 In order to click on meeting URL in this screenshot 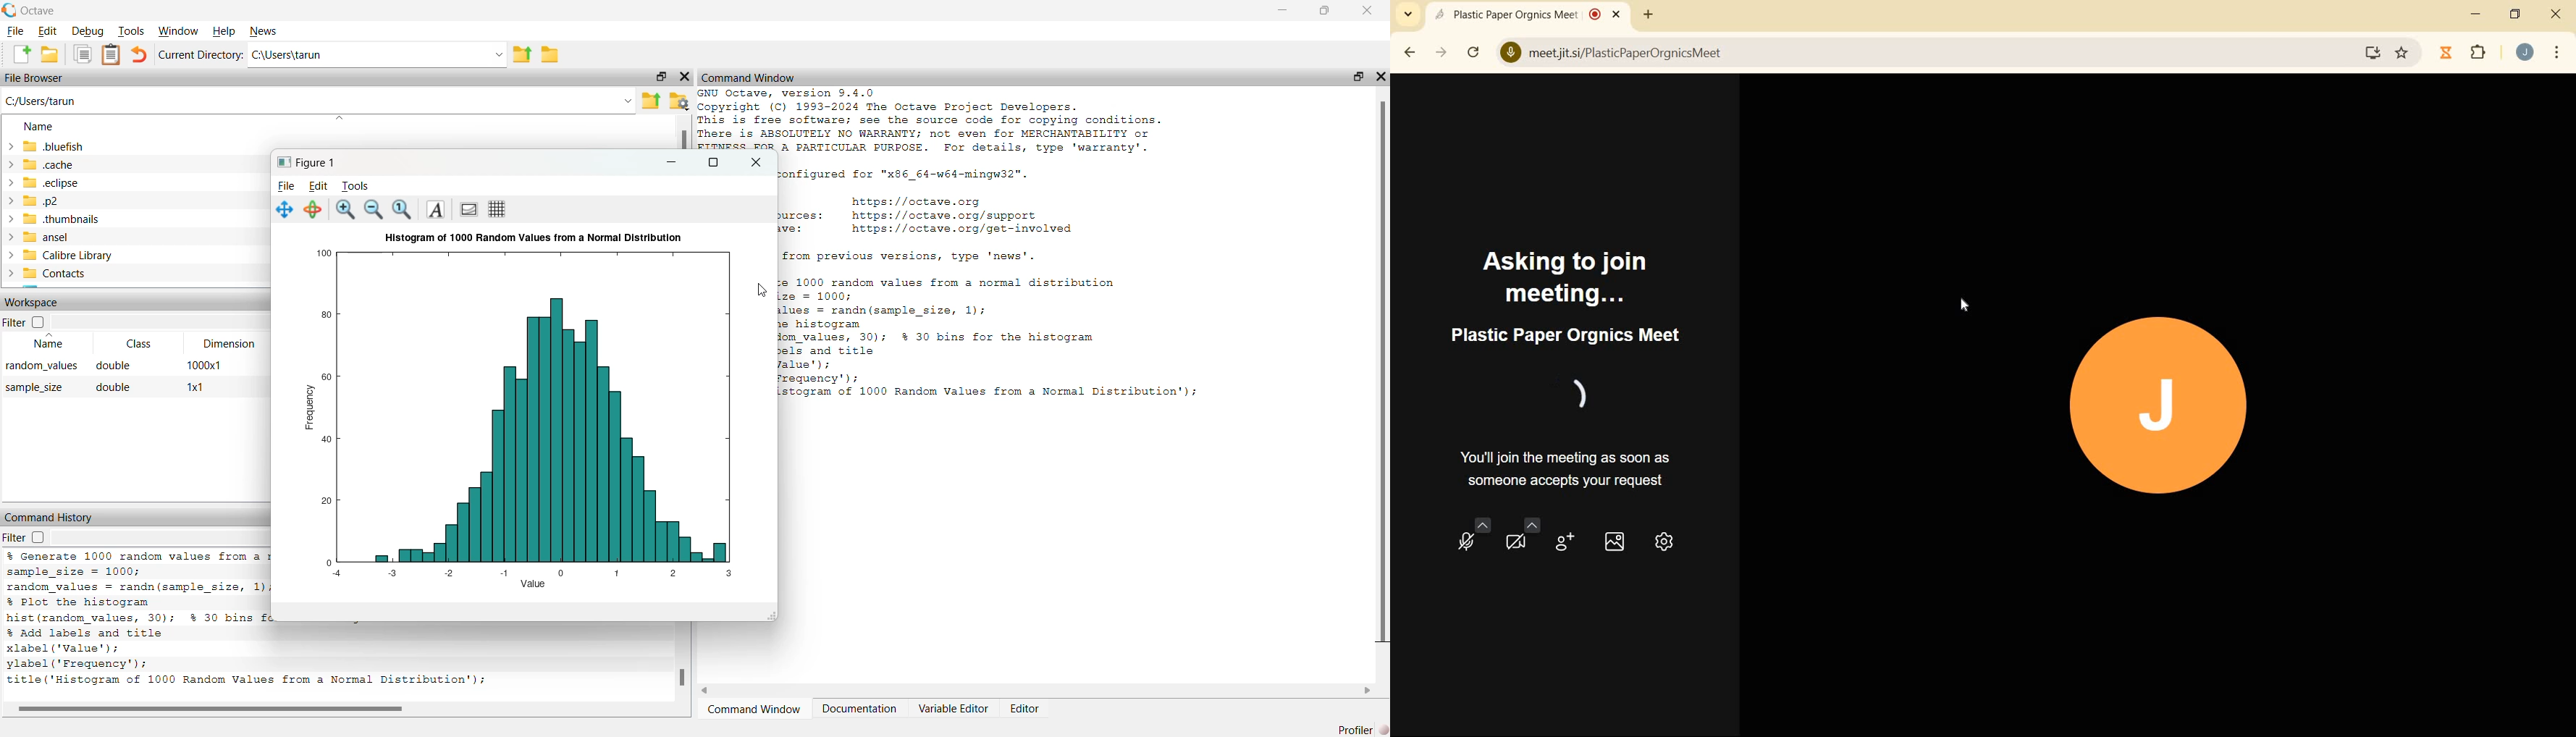, I will do `click(1627, 54)`.